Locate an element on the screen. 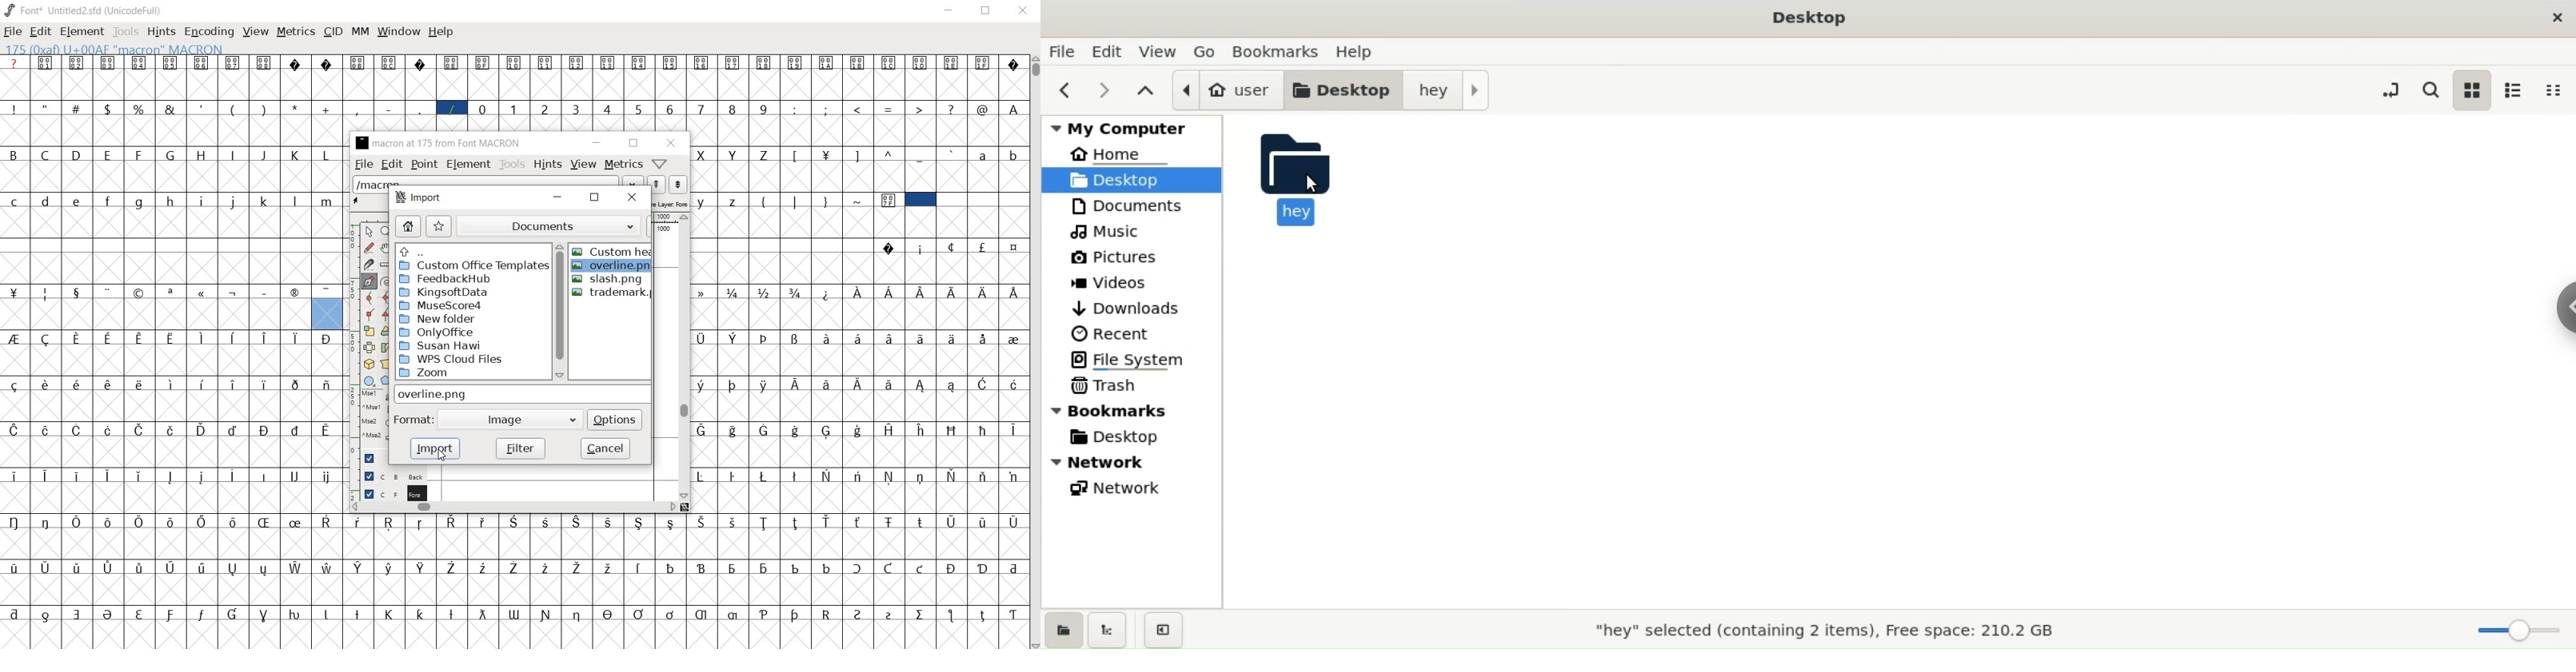 The width and height of the screenshot is (2576, 672). h is located at coordinates (172, 200).